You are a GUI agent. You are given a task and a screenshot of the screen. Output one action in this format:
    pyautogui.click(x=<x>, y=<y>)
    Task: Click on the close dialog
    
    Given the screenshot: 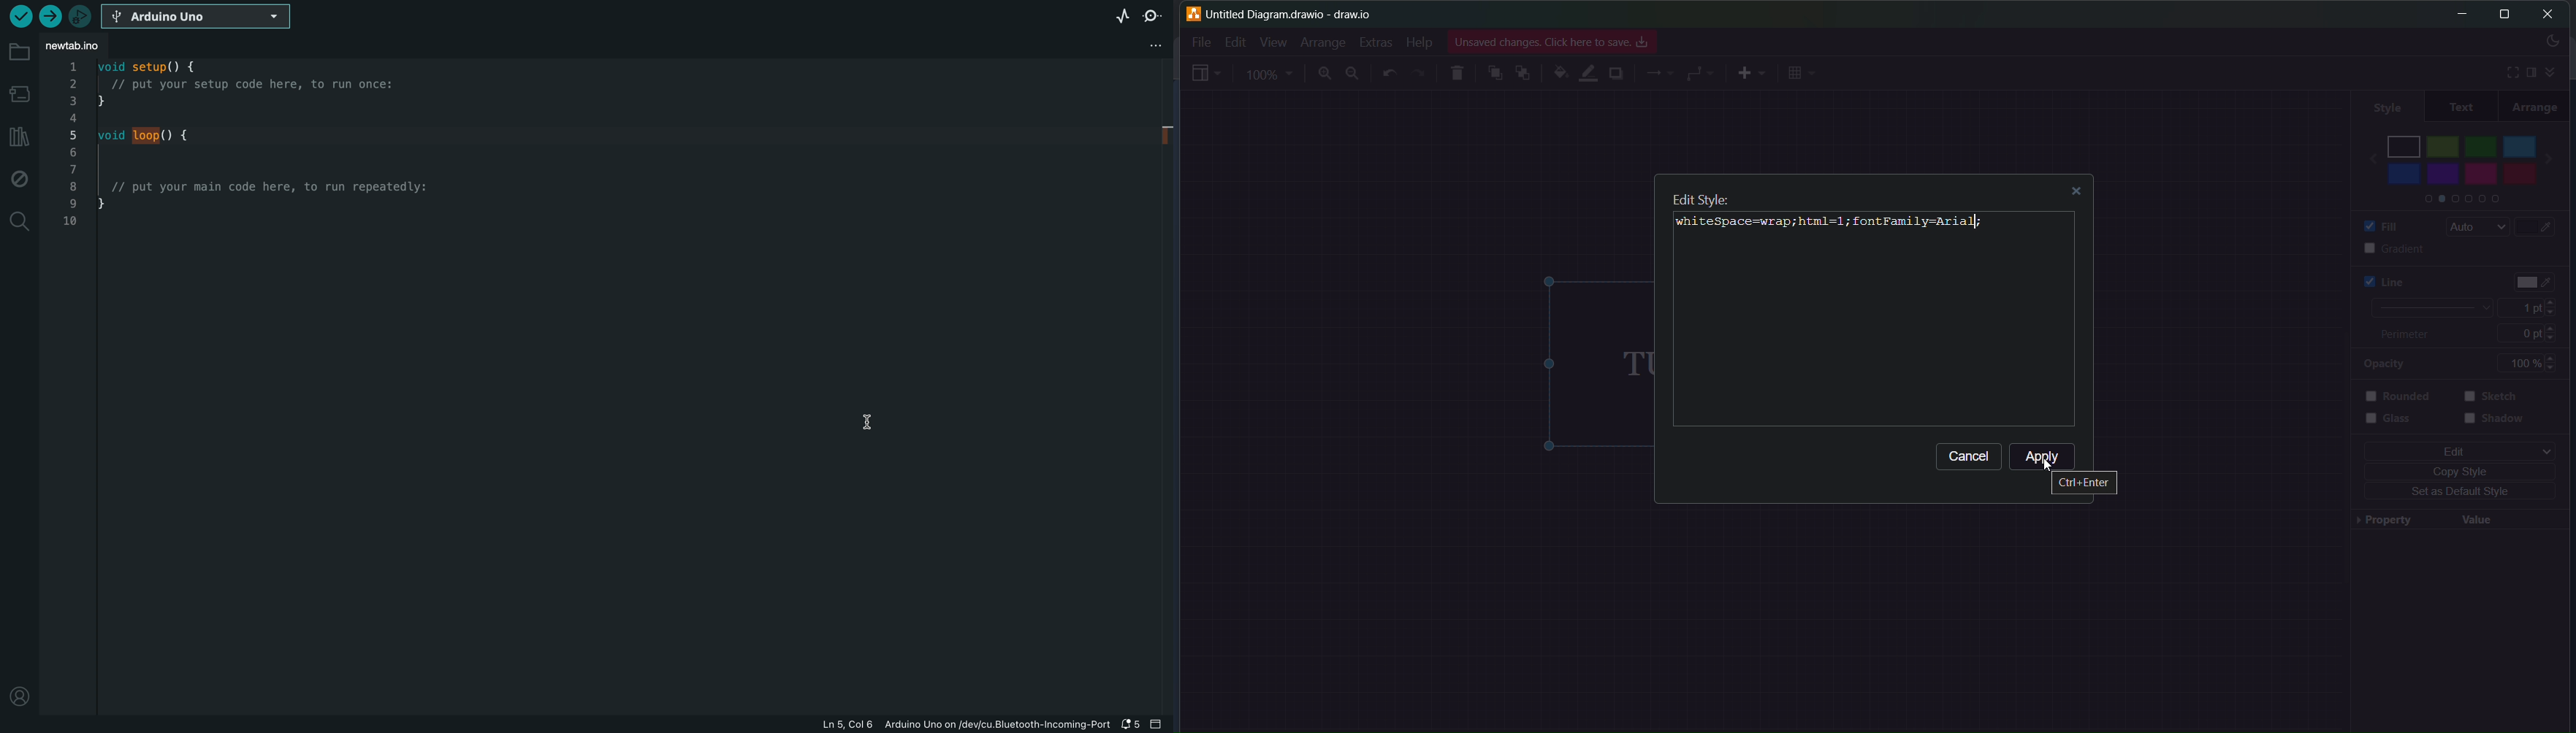 What is the action you would take?
    pyautogui.click(x=2080, y=193)
    